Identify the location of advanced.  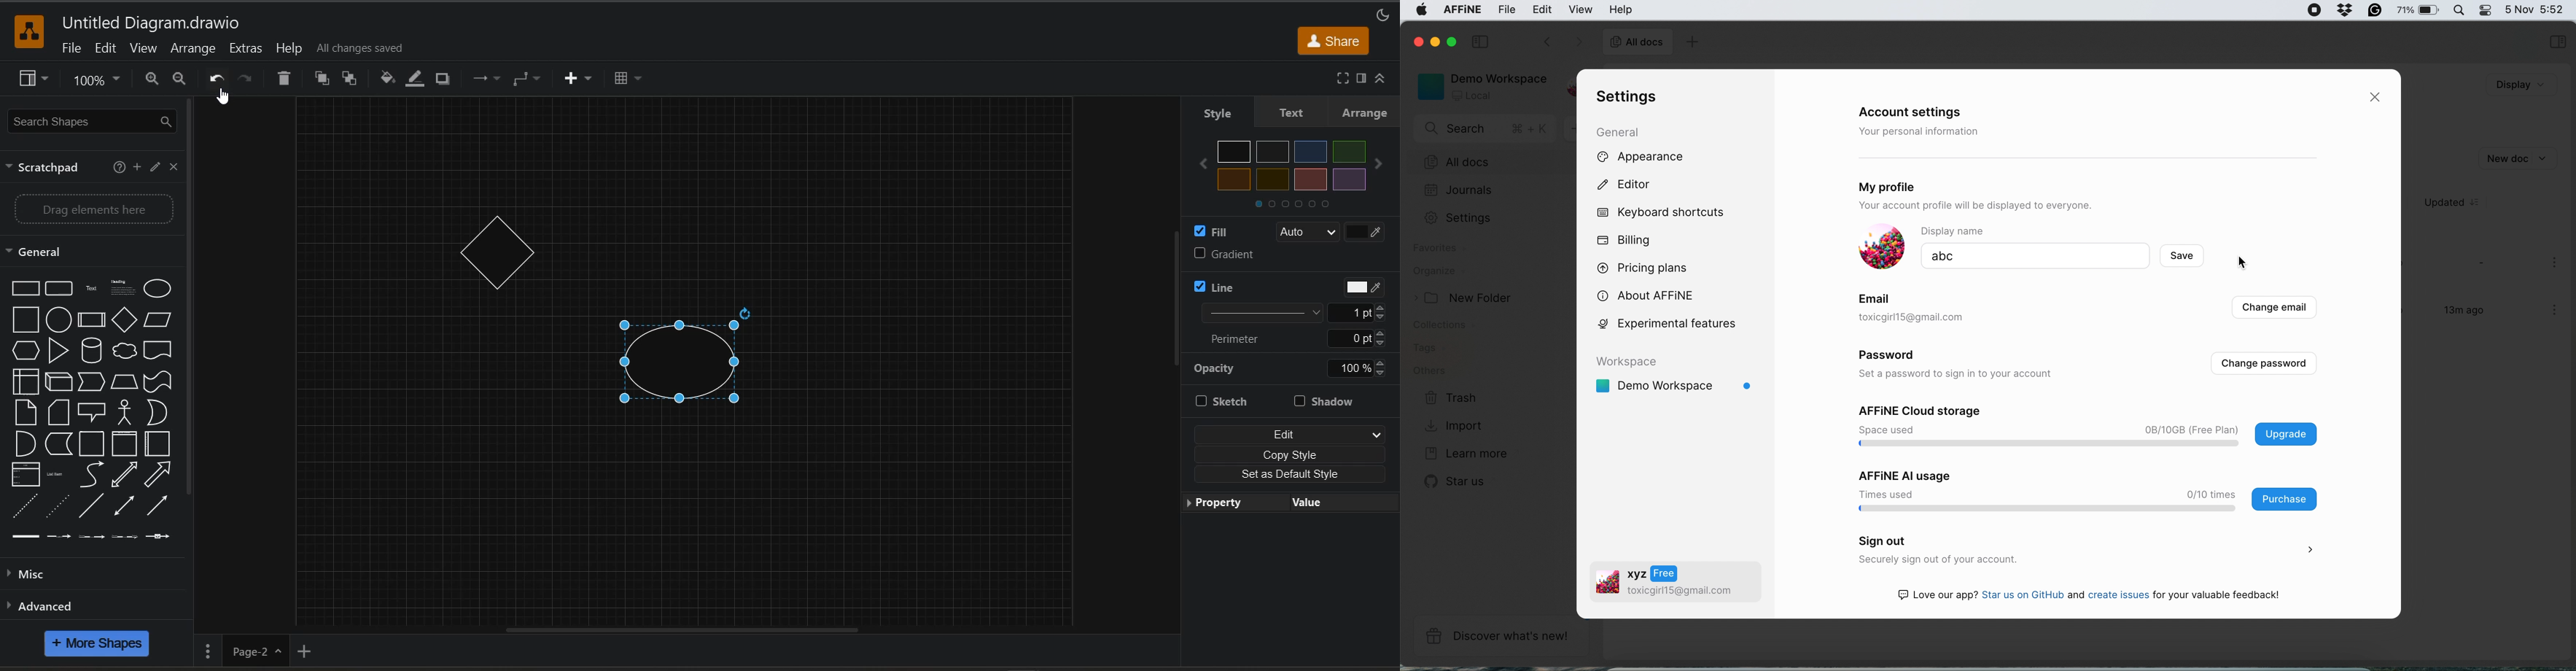
(44, 608).